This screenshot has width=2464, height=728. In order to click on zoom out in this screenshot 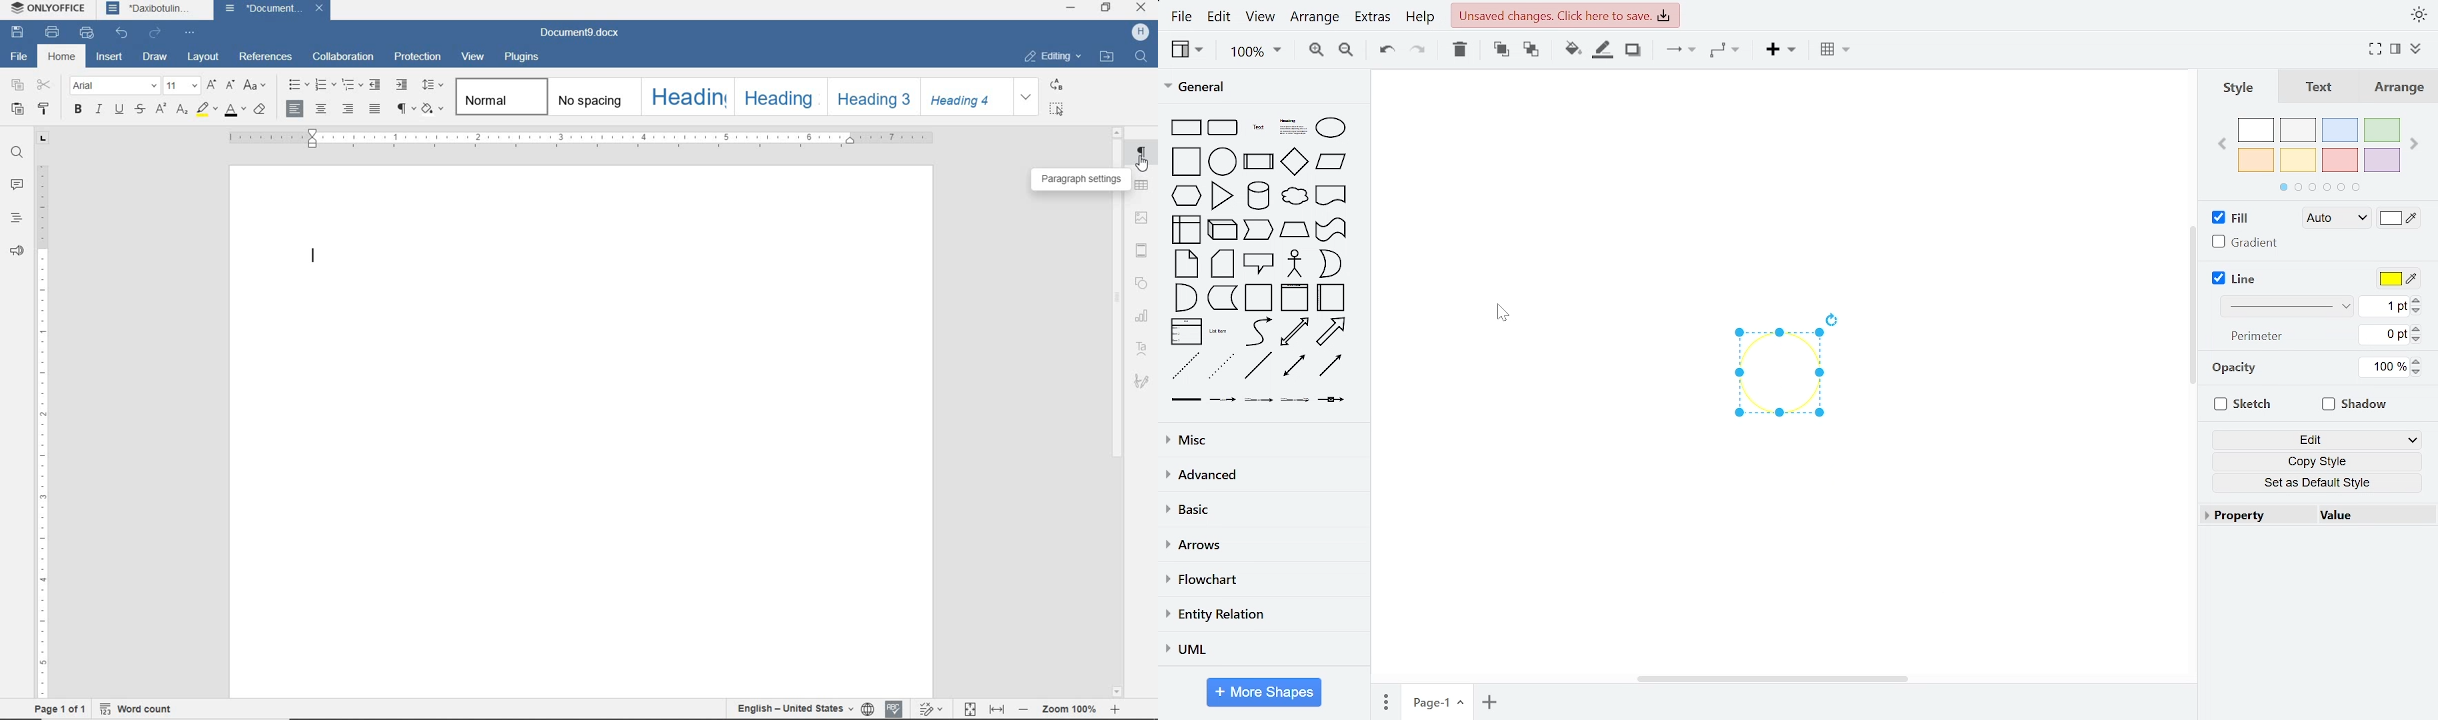, I will do `click(1346, 52)`.